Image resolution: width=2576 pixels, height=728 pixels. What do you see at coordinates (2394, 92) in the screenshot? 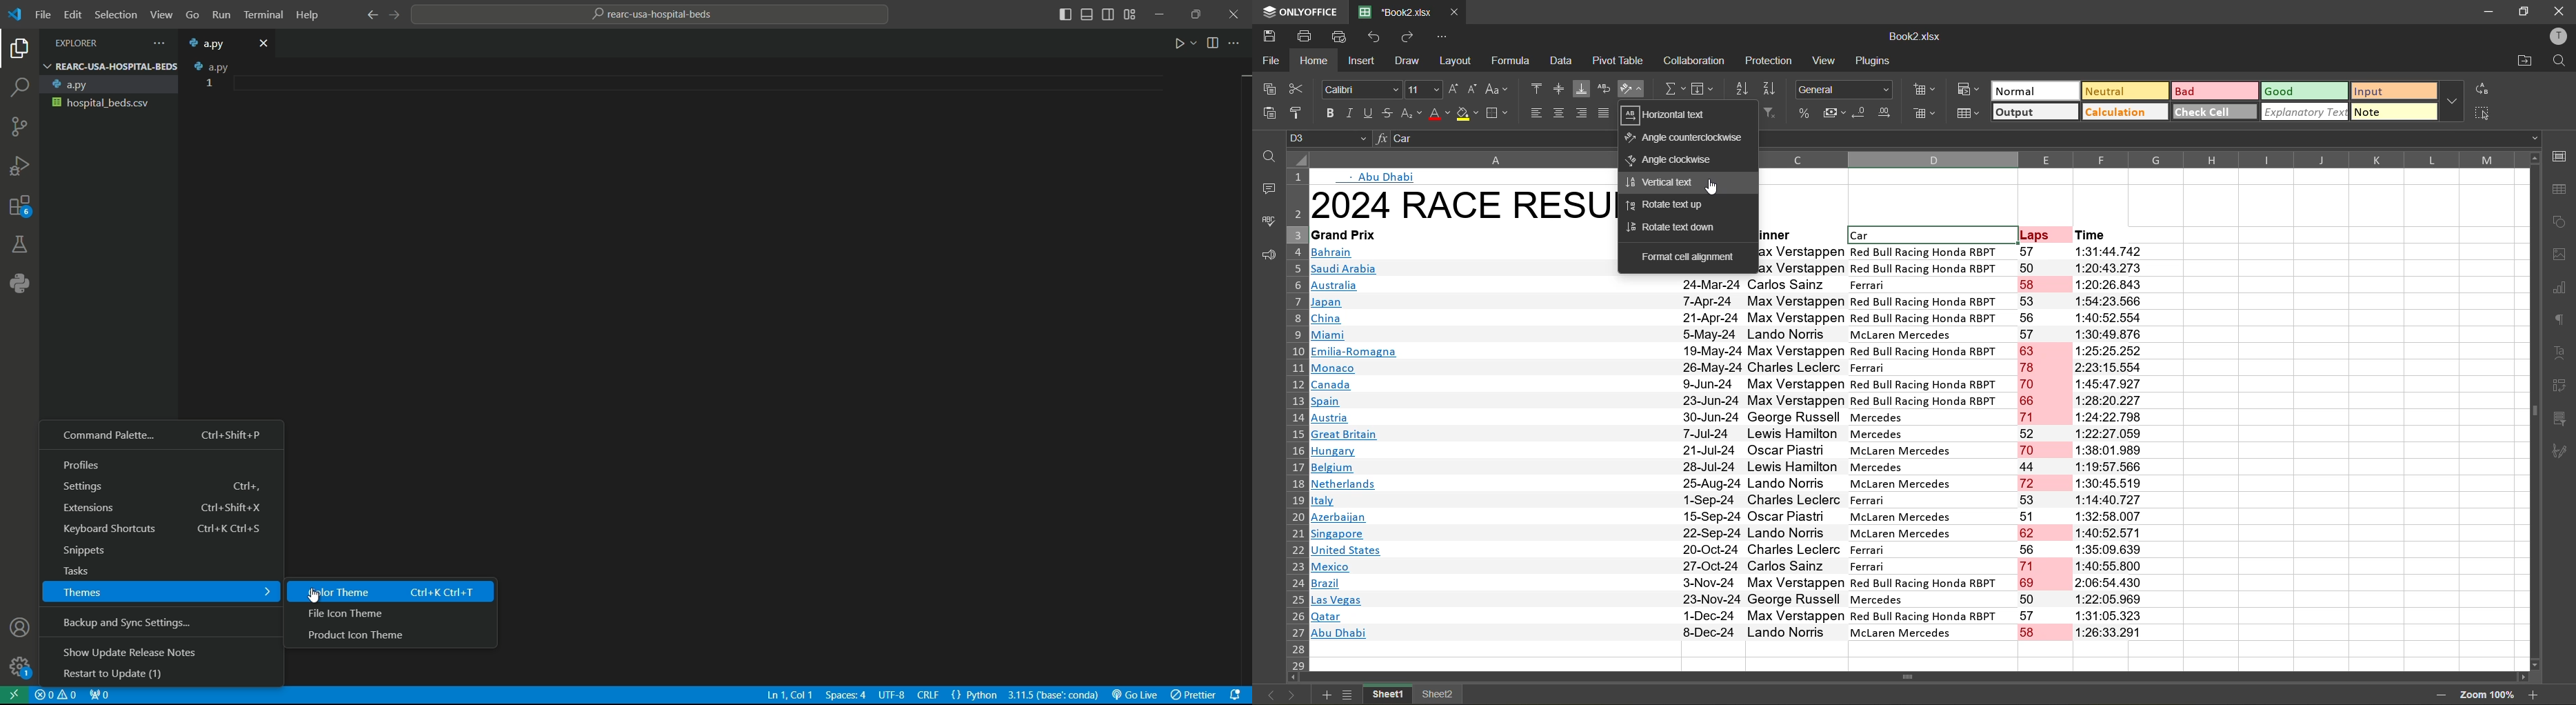
I see `input` at bounding box center [2394, 92].